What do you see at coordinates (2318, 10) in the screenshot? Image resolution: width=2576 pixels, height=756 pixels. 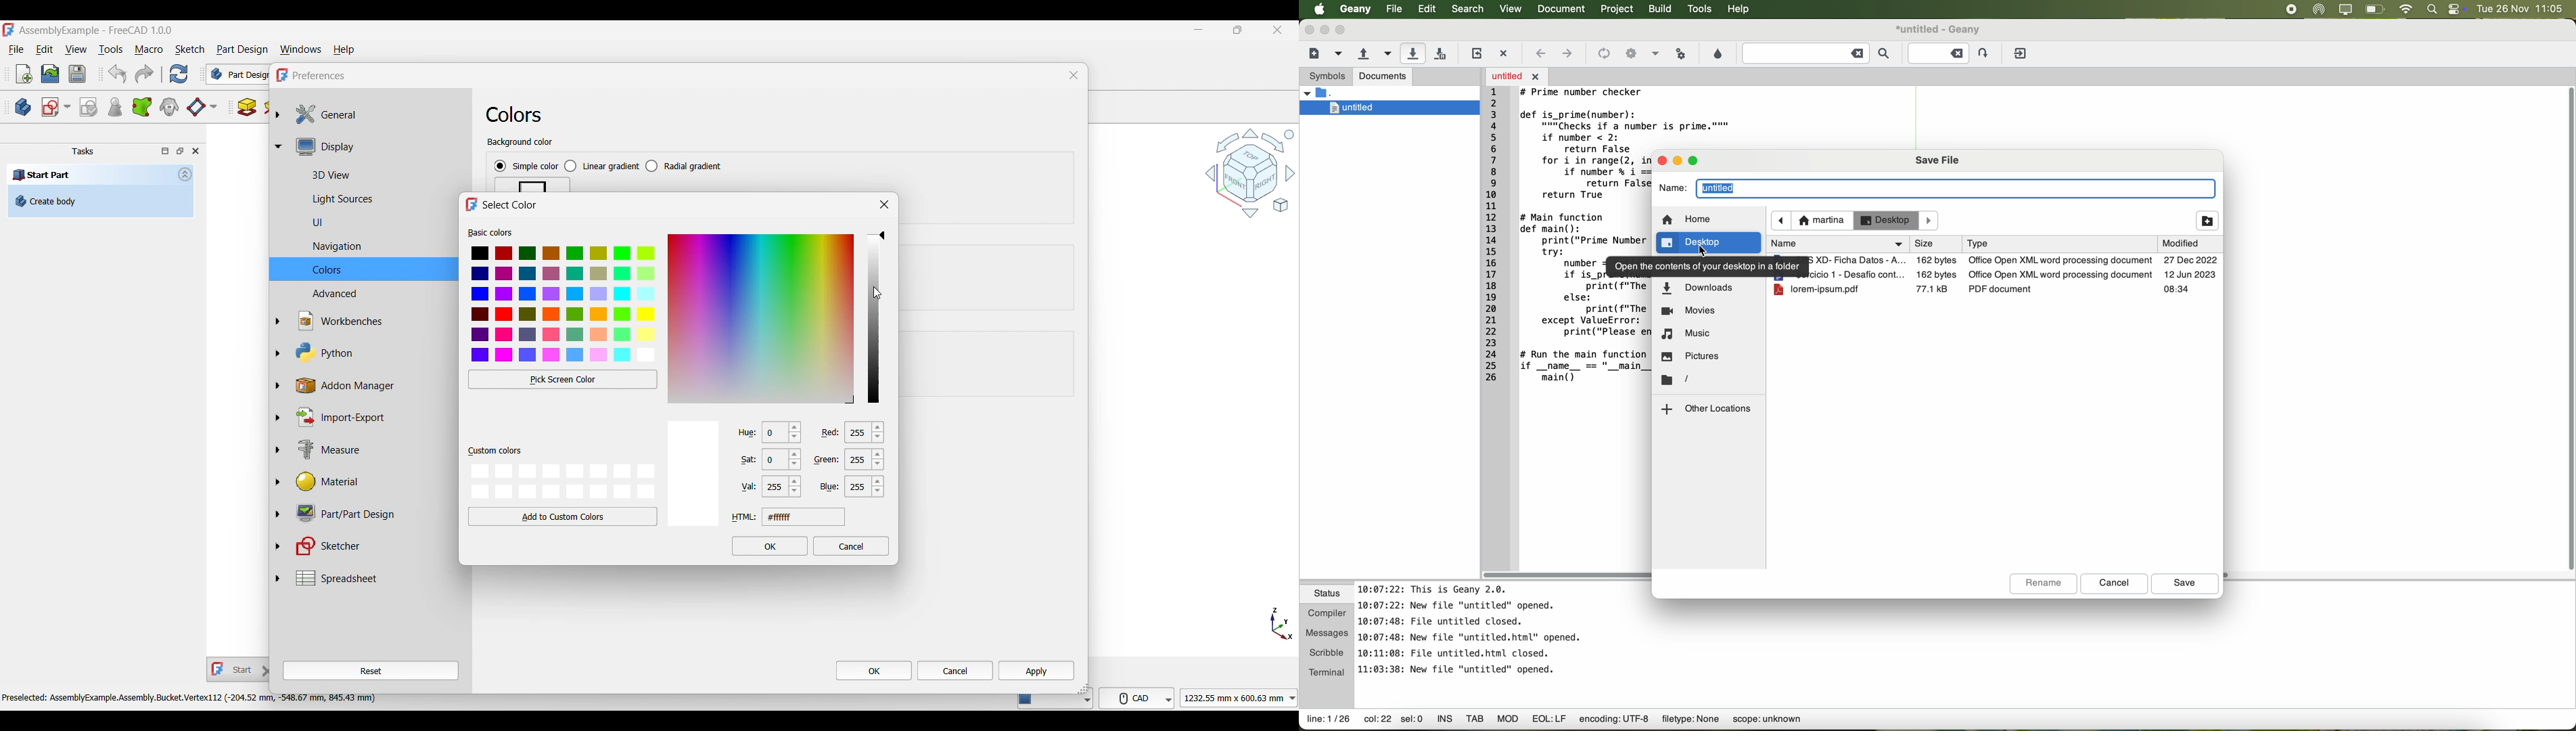 I see `airdrop` at bounding box center [2318, 10].